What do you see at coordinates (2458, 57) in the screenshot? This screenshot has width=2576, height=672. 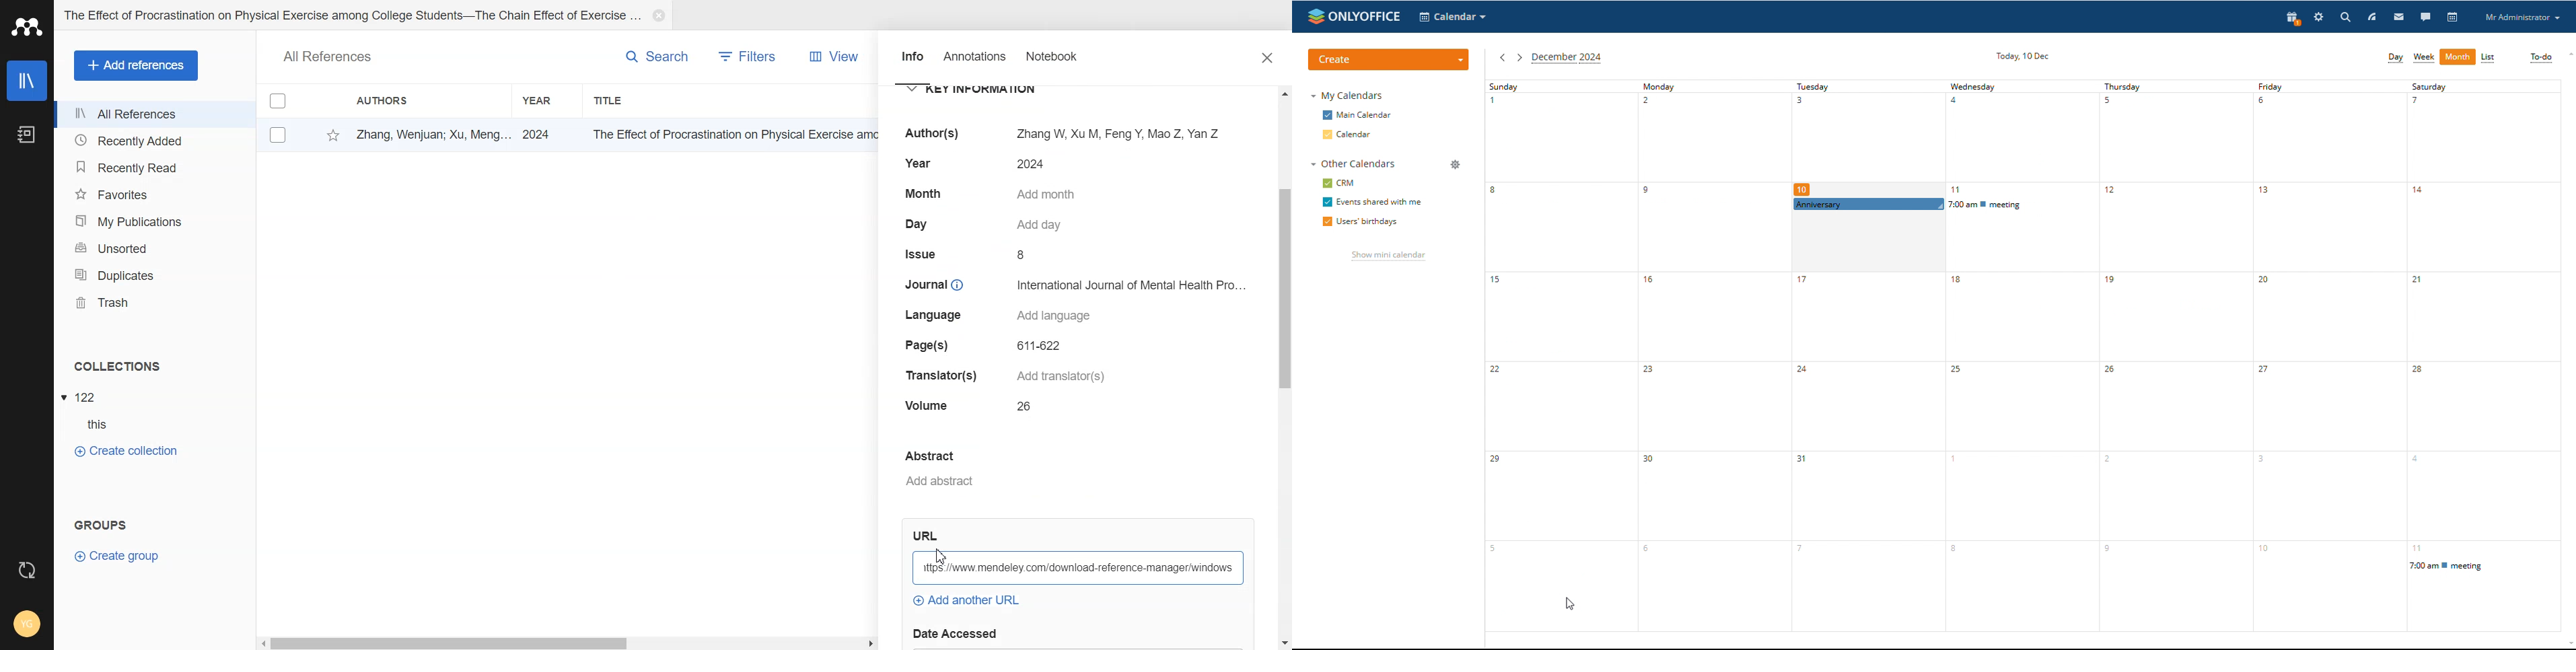 I see `month view` at bounding box center [2458, 57].